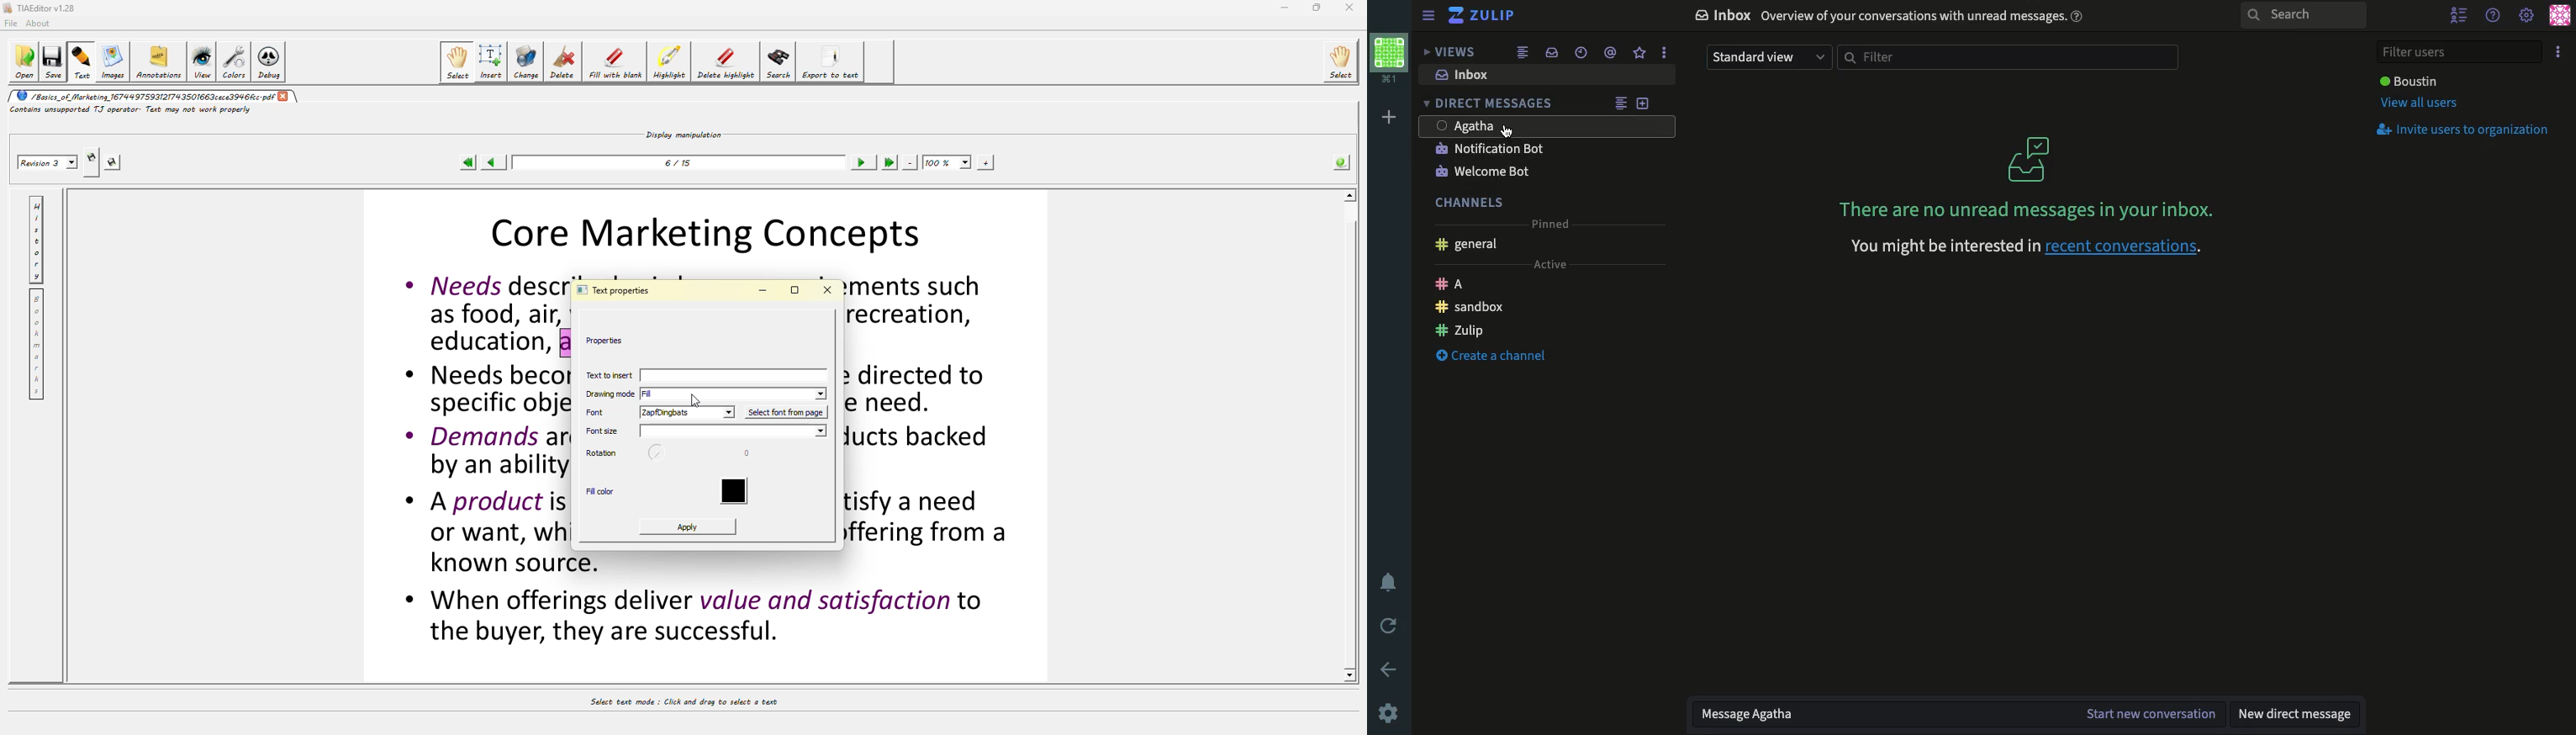 This screenshot has width=2576, height=756. What do you see at coordinates (2460, 50) in the screenshot?
I see `Filter users` at bounding box center [2460, 50].